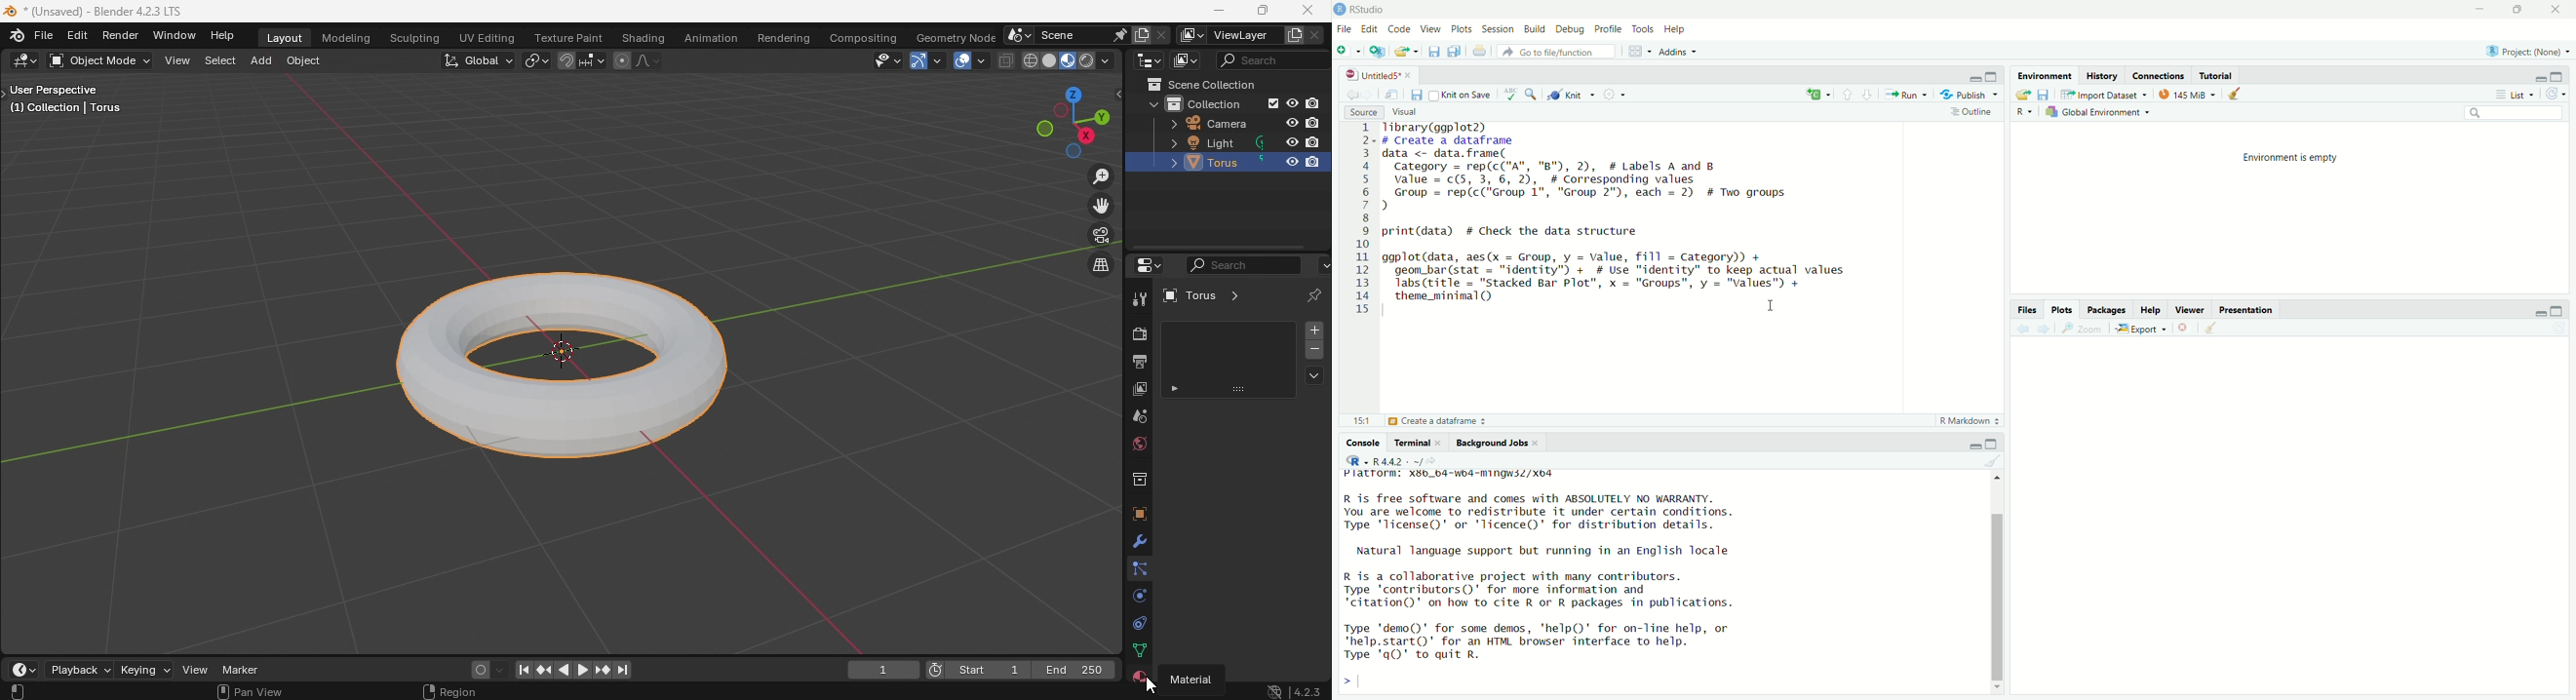  What do you see at coordinates (1992, 443) in the screenshot?
I see `Maximize` at bounding box center [1992, 443].